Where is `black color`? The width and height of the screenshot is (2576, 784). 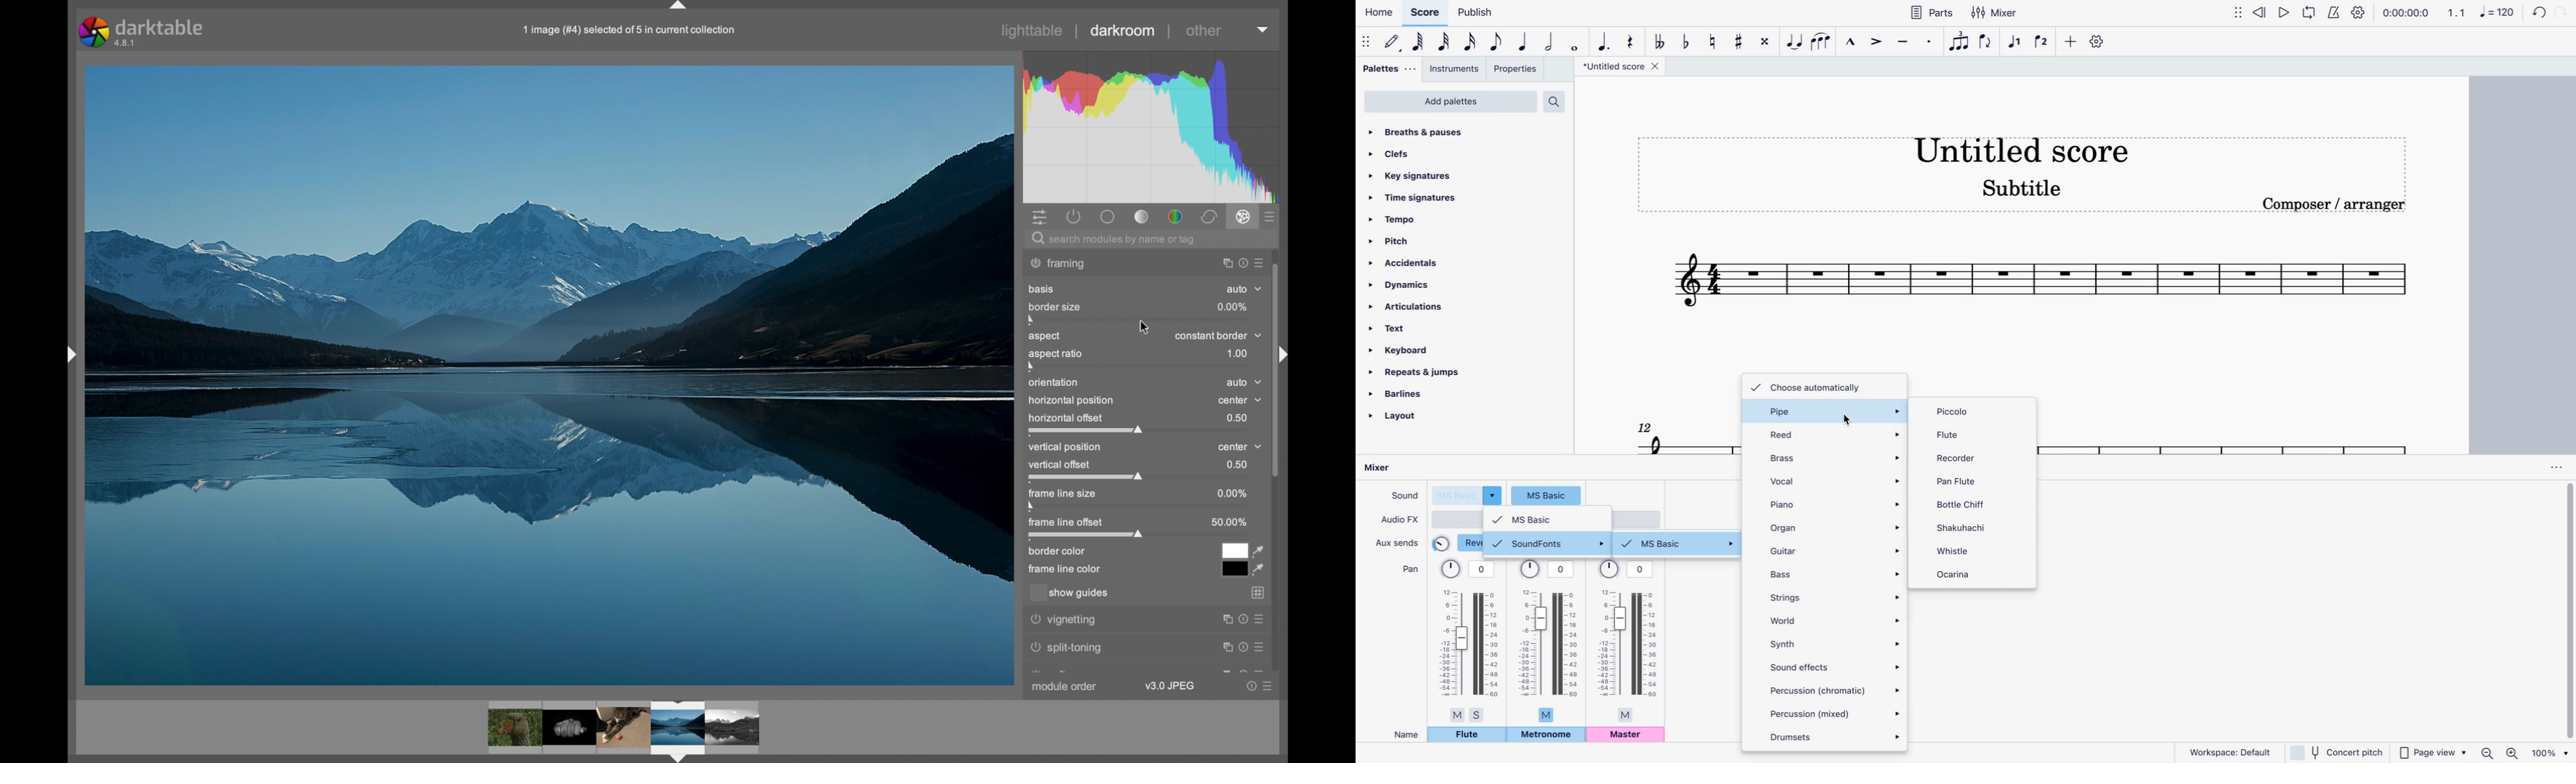 black color is located at coordinates (1233, 569).